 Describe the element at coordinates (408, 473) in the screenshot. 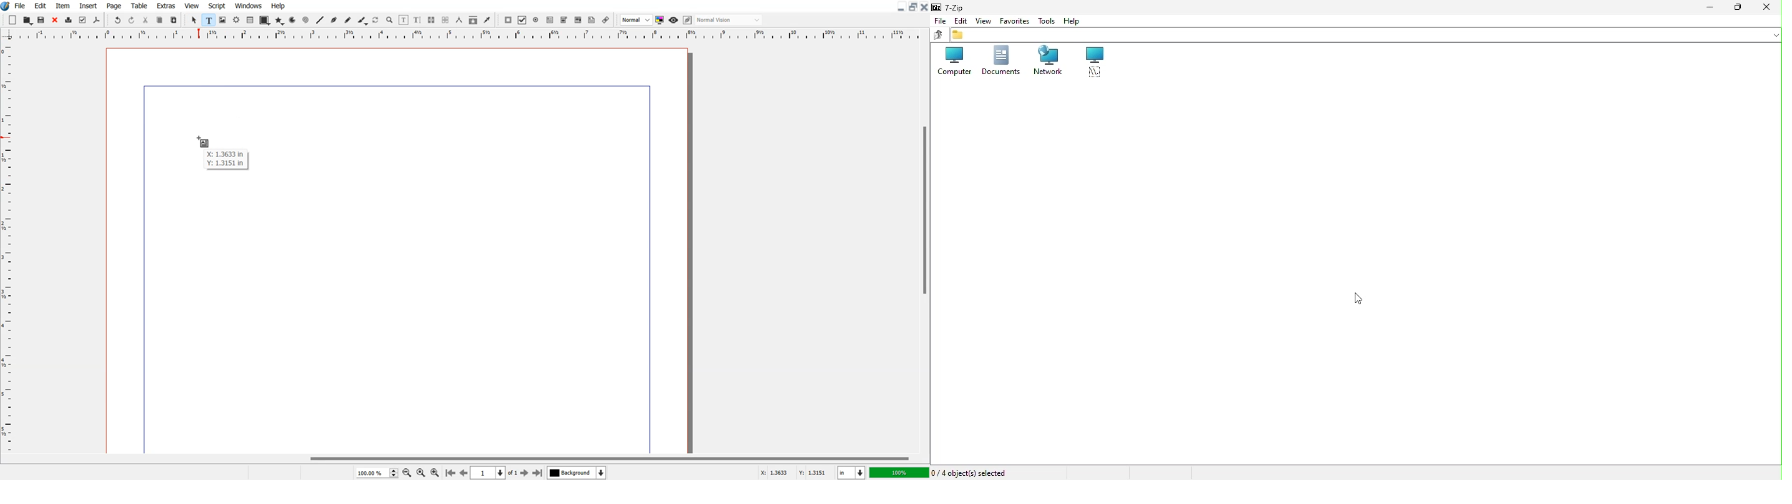

I see `Zoom Out` at that location.